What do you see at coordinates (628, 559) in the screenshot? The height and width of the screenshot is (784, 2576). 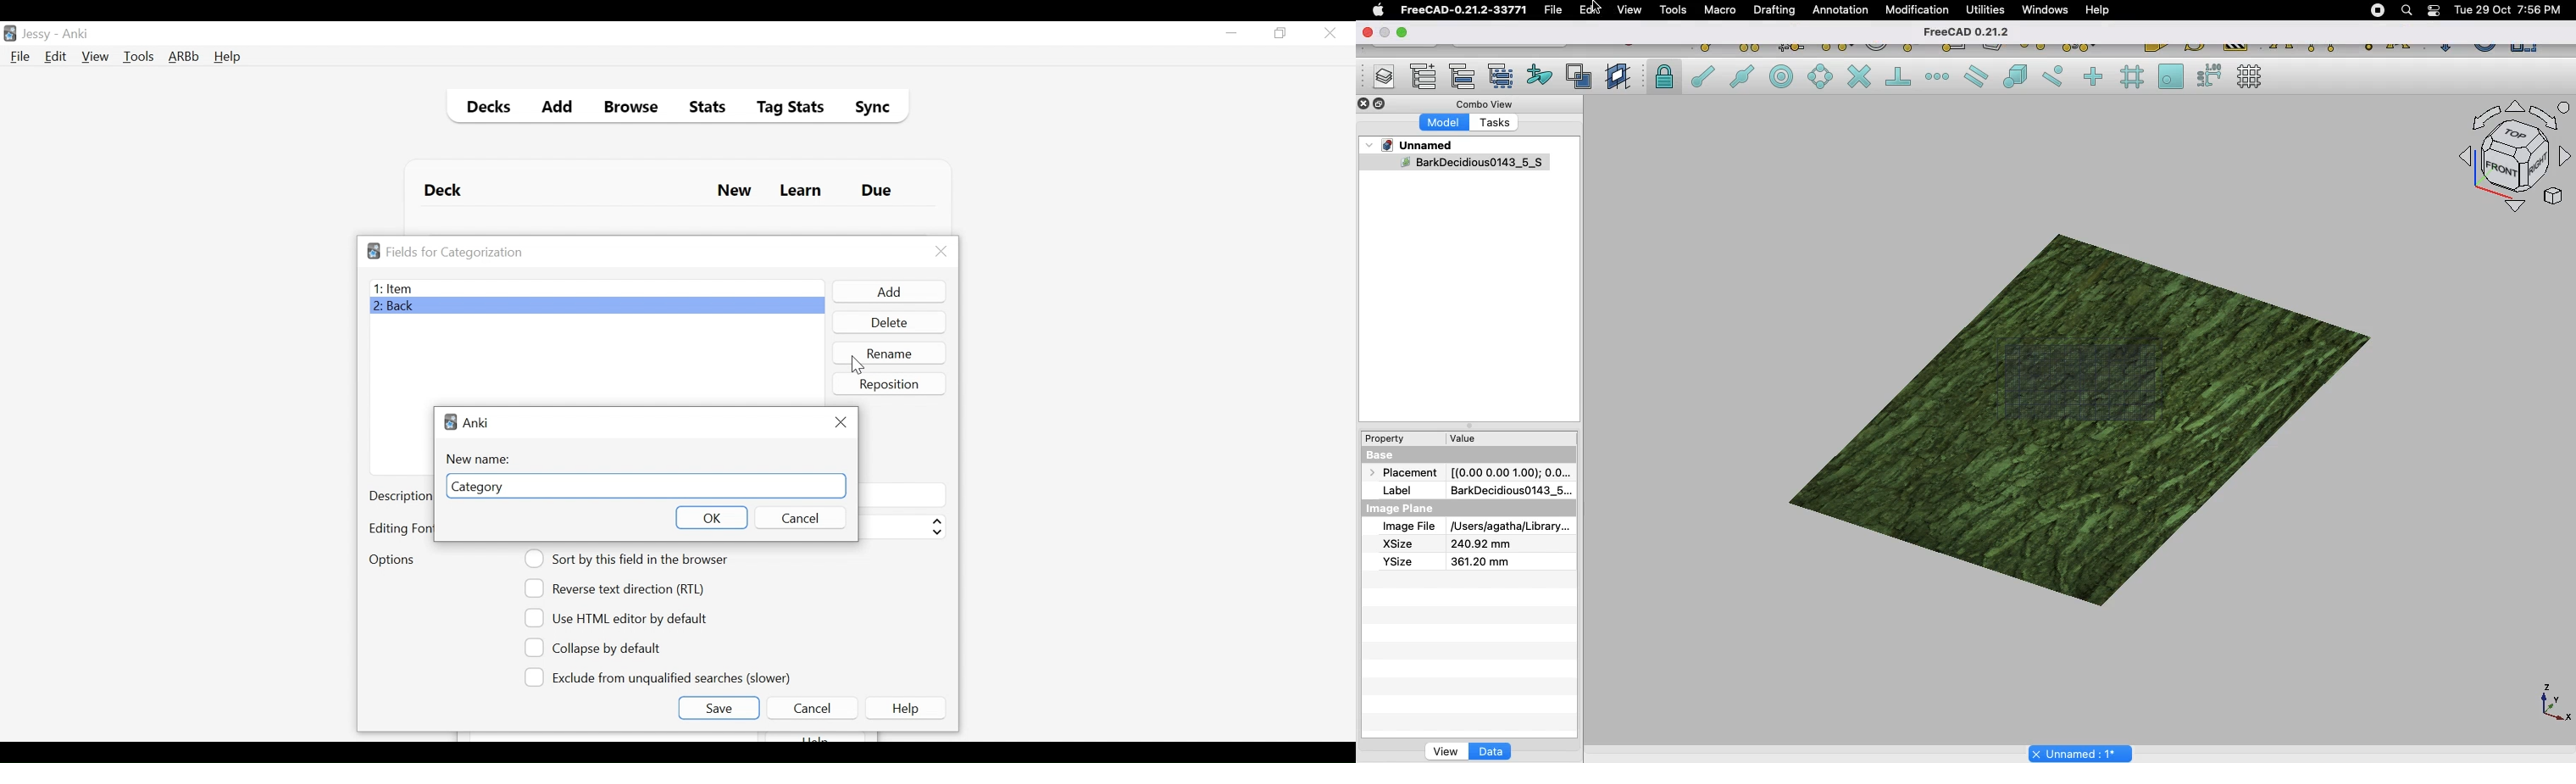 I see `(un)select Sort by this field in the browser` at bounding box center [628, 559].